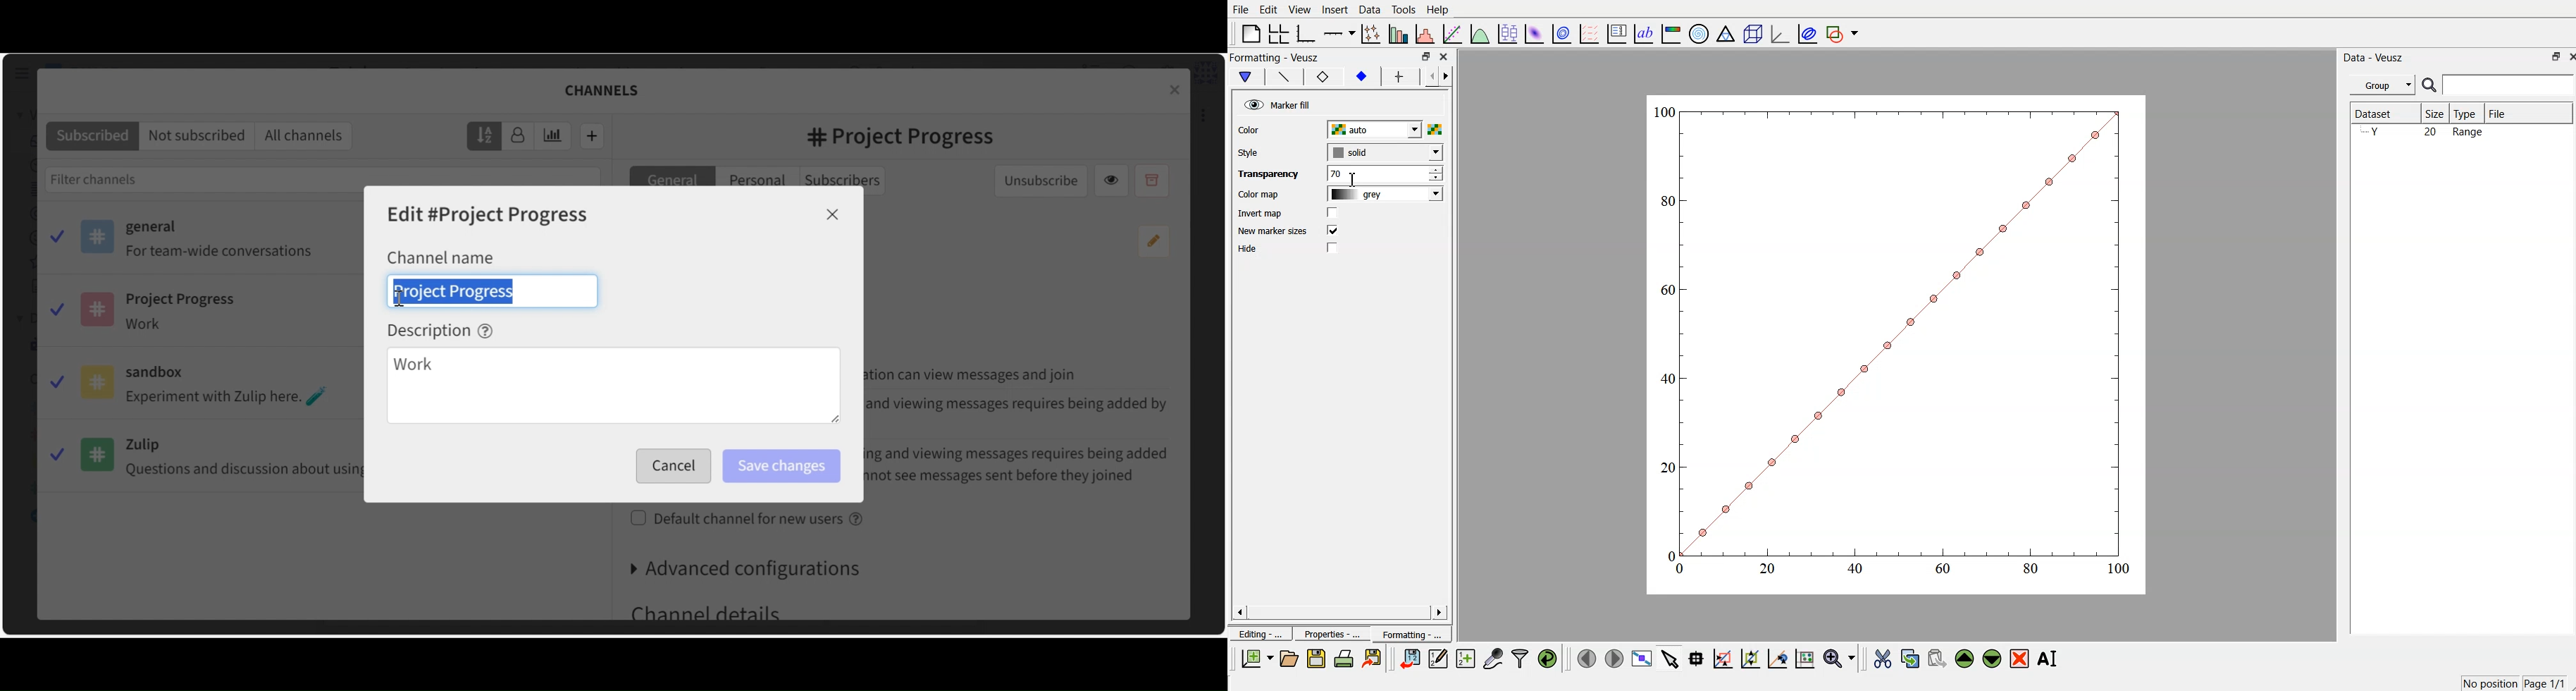 The height and width of the screenshot is (700, 2576). What do you see at coordinates (1257, 195) in the screenshot?
I see `| Color map` at bounding box center [1257, 195].